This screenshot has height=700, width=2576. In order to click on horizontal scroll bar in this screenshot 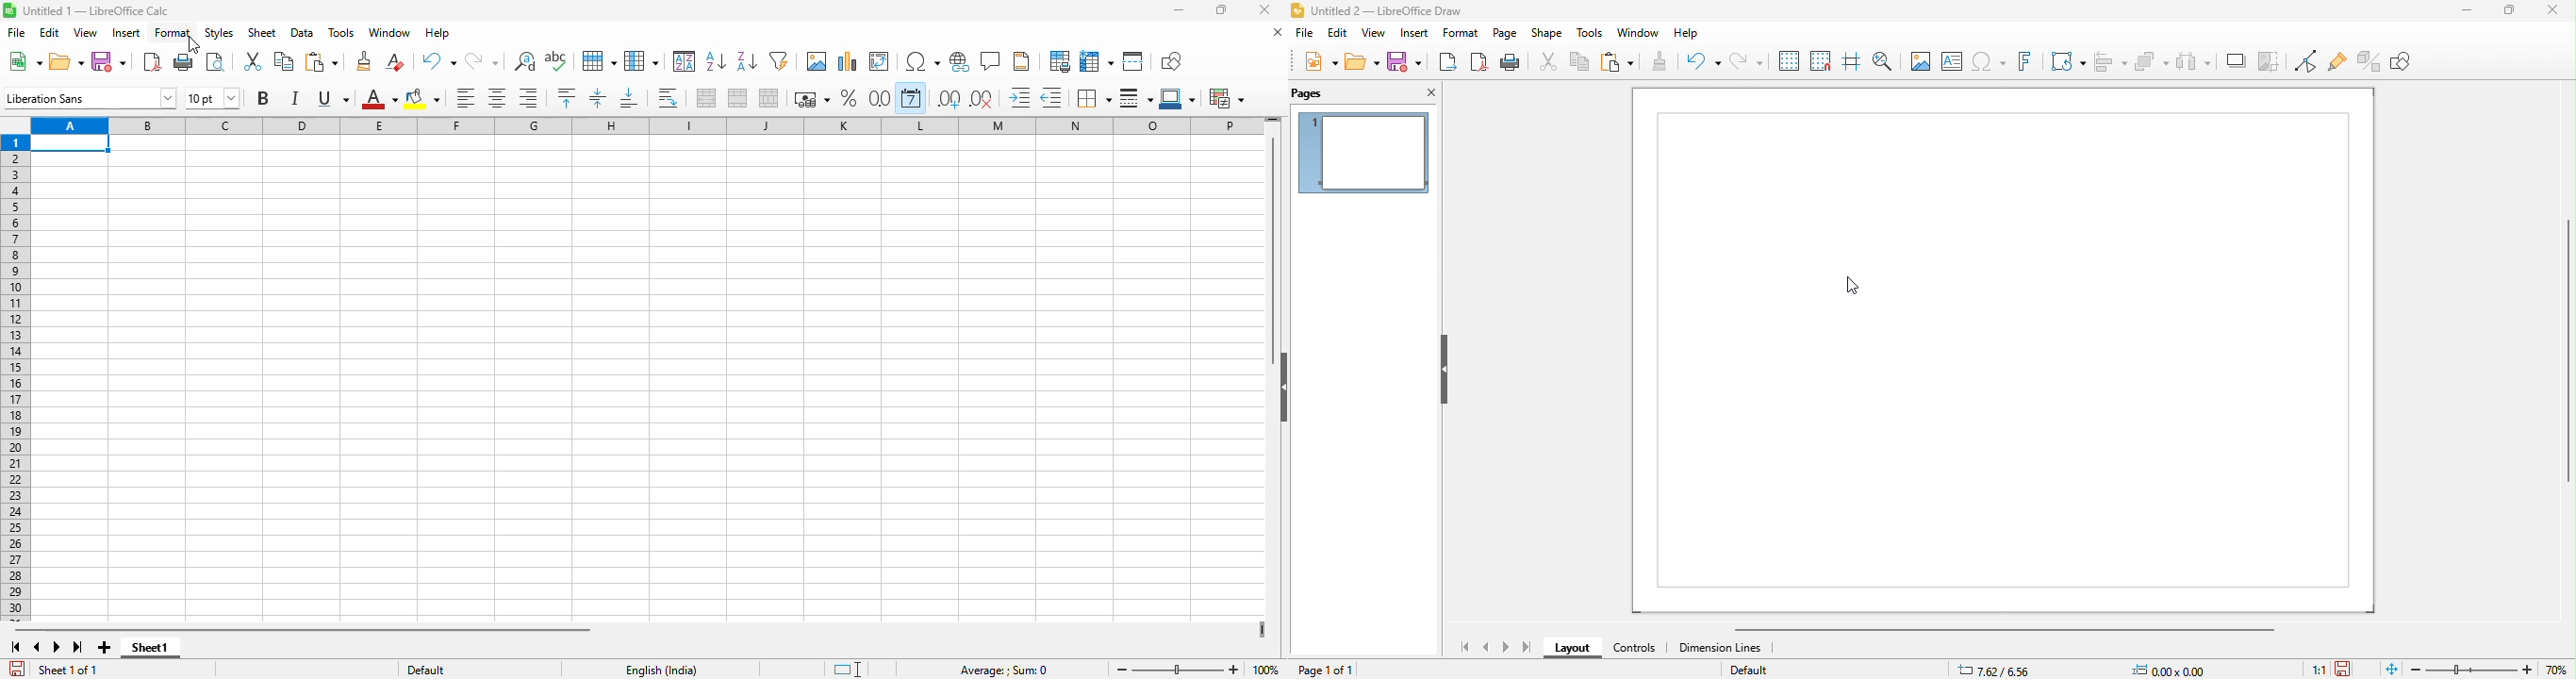, I will do `click(2015, 629)`.